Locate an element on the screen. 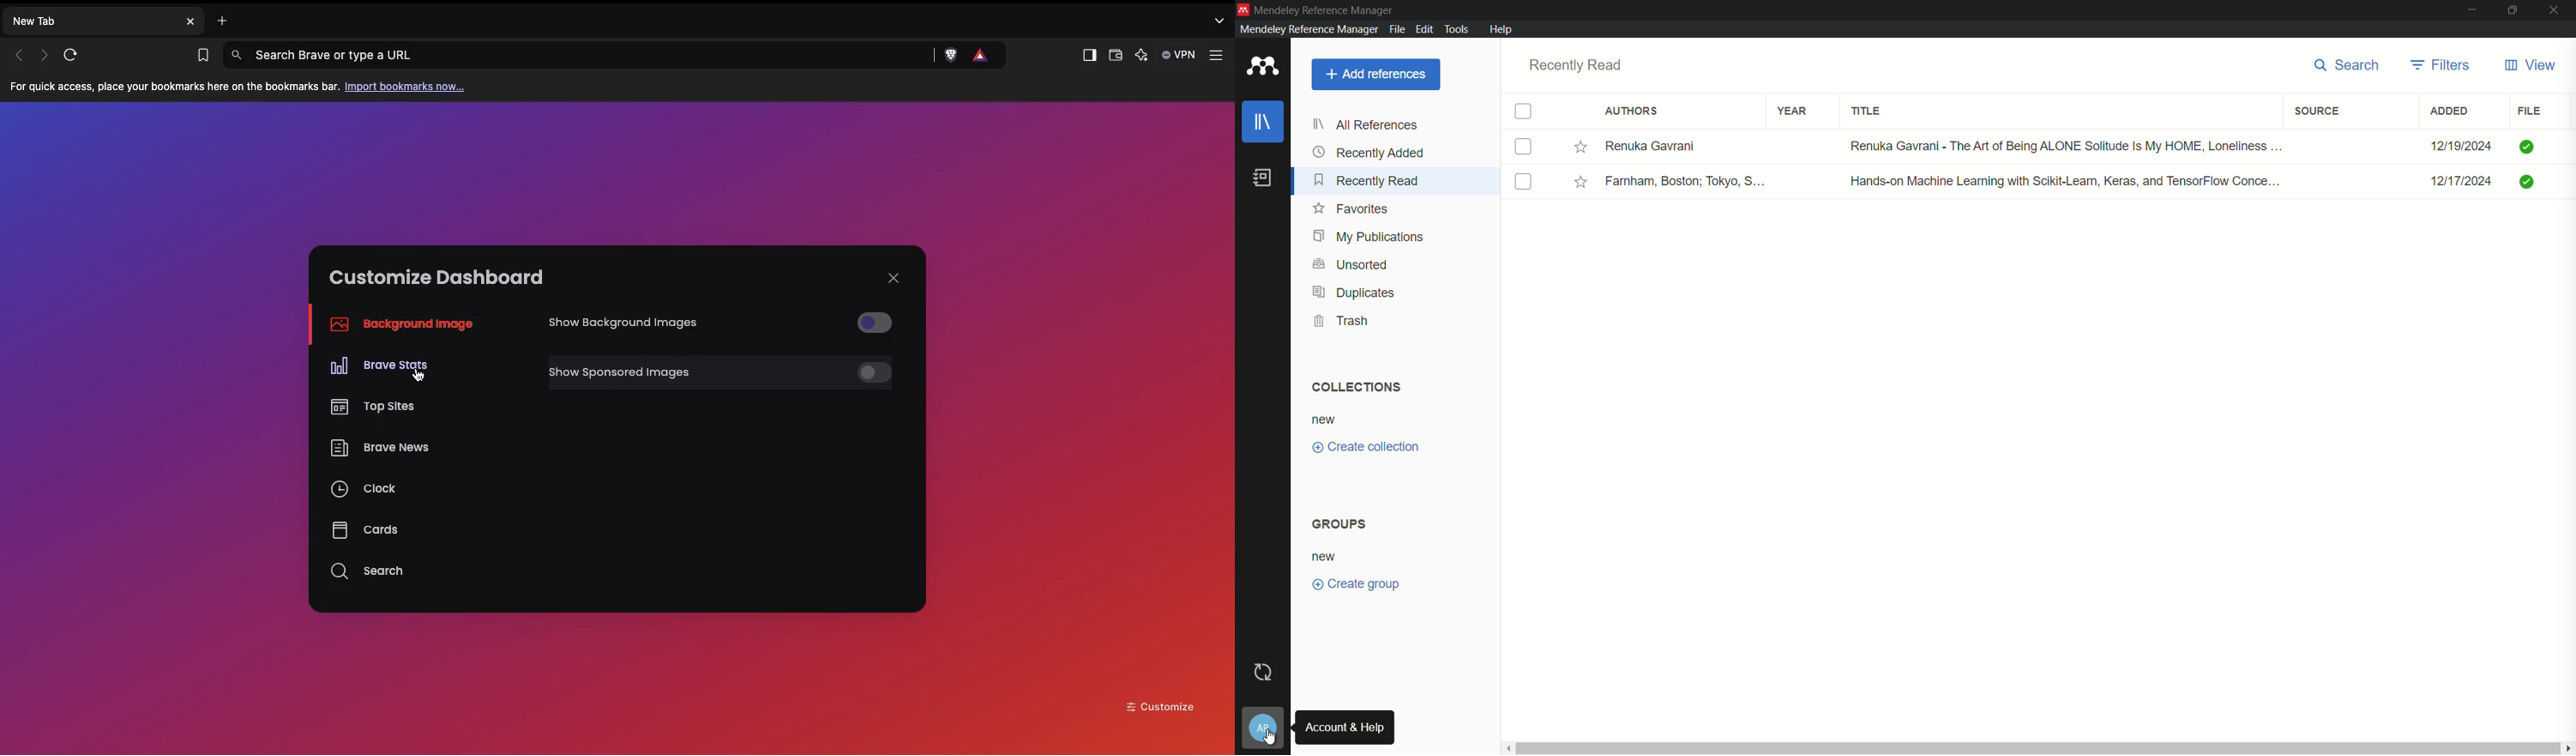 The width and height of the screenshot is (2576, 756). check box is located at coordinates (1524, 112).